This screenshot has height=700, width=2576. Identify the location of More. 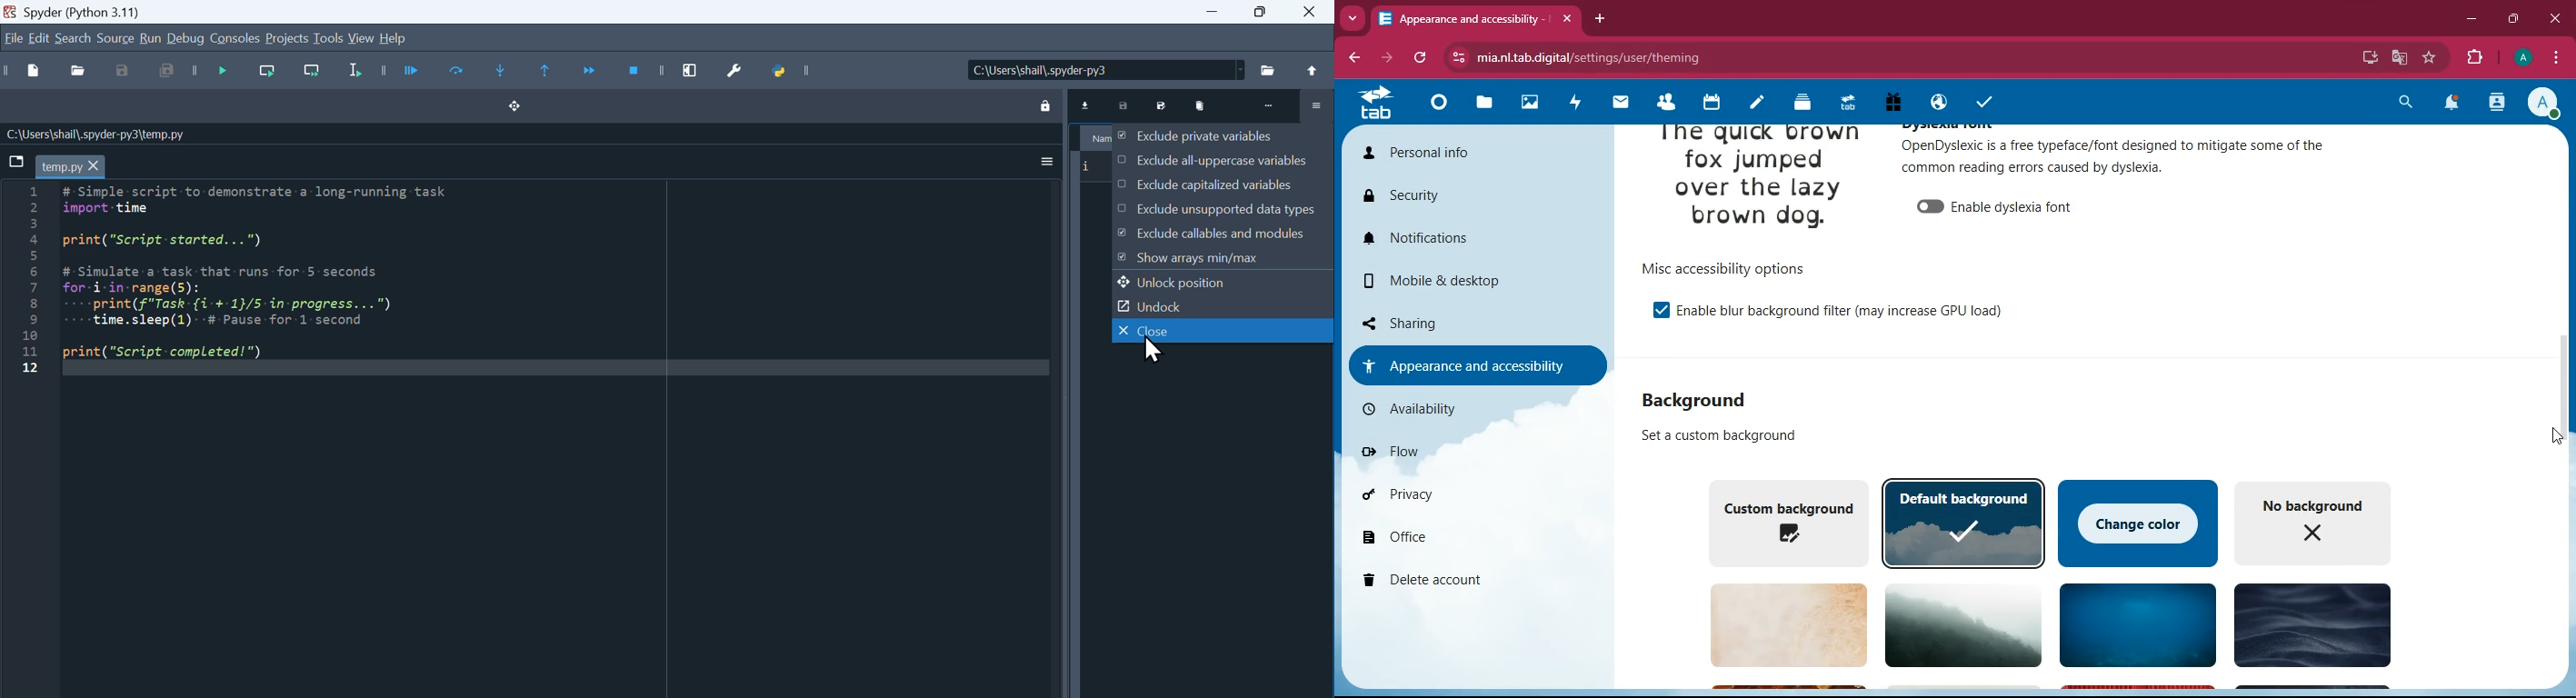
(1270, 104).